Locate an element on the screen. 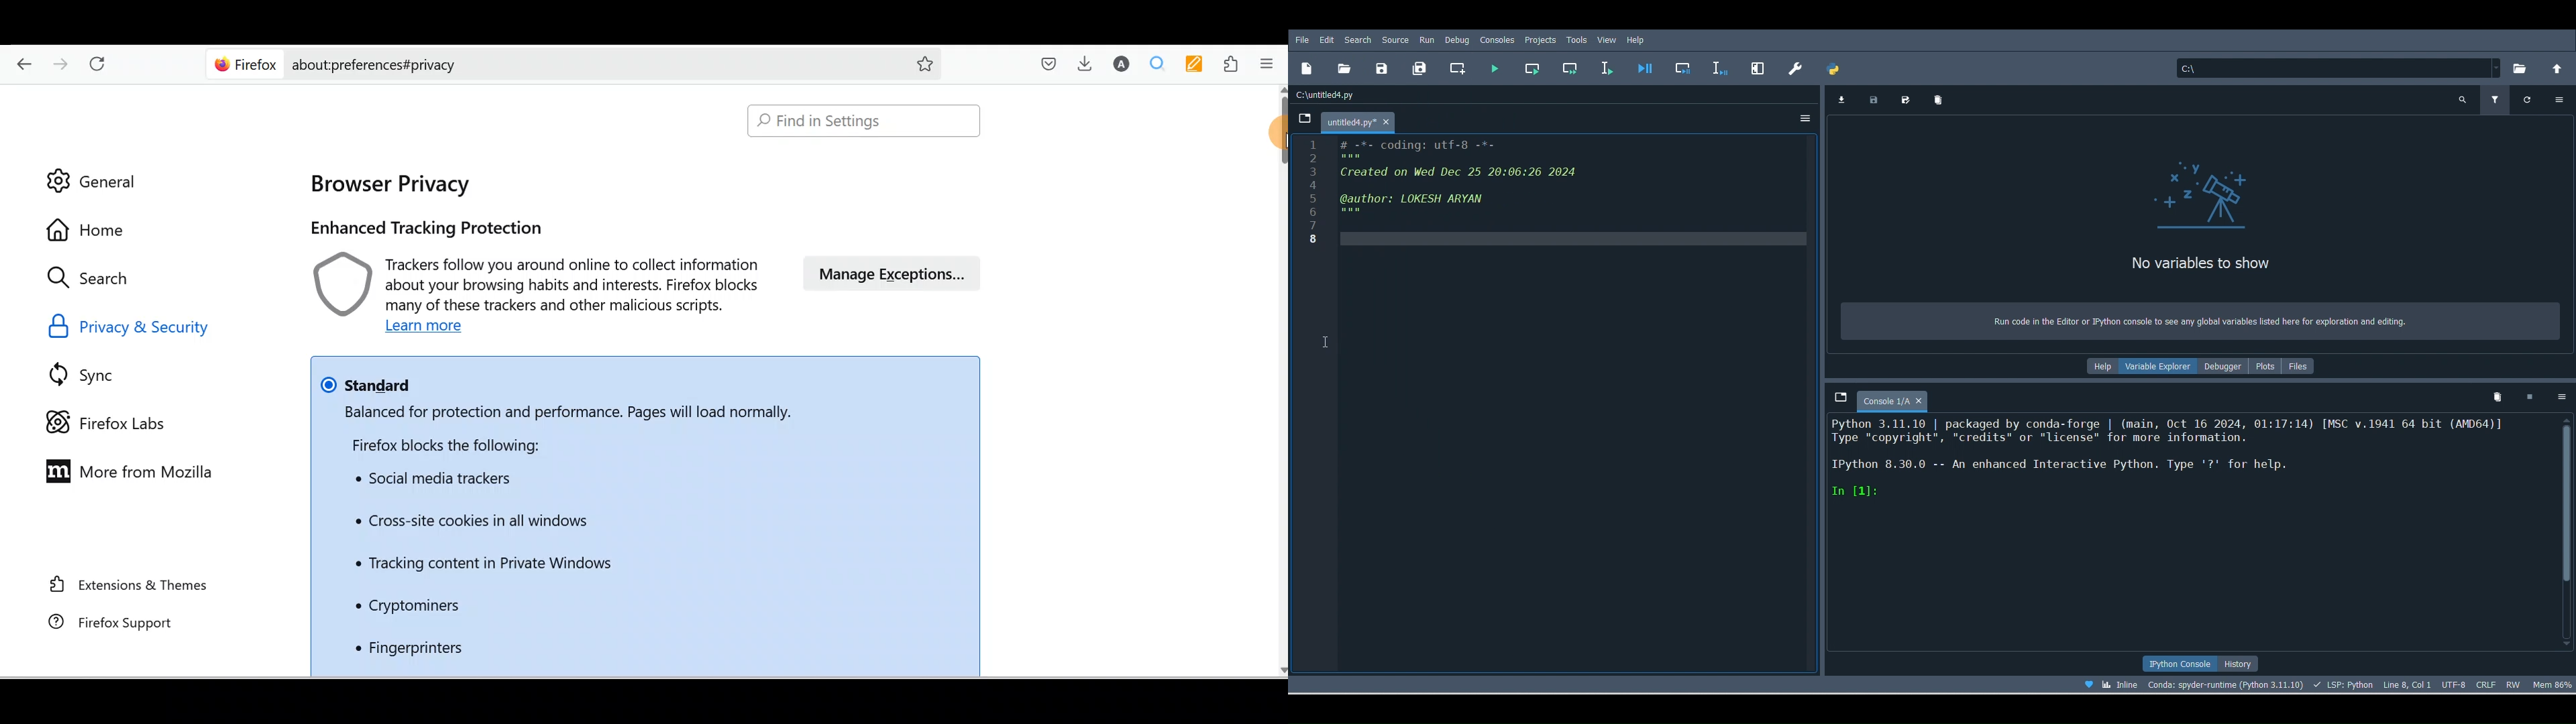 Image resolution: width=2576 pixels, height=728 pixels. Cursor position is located at coordinates (2407, 682).